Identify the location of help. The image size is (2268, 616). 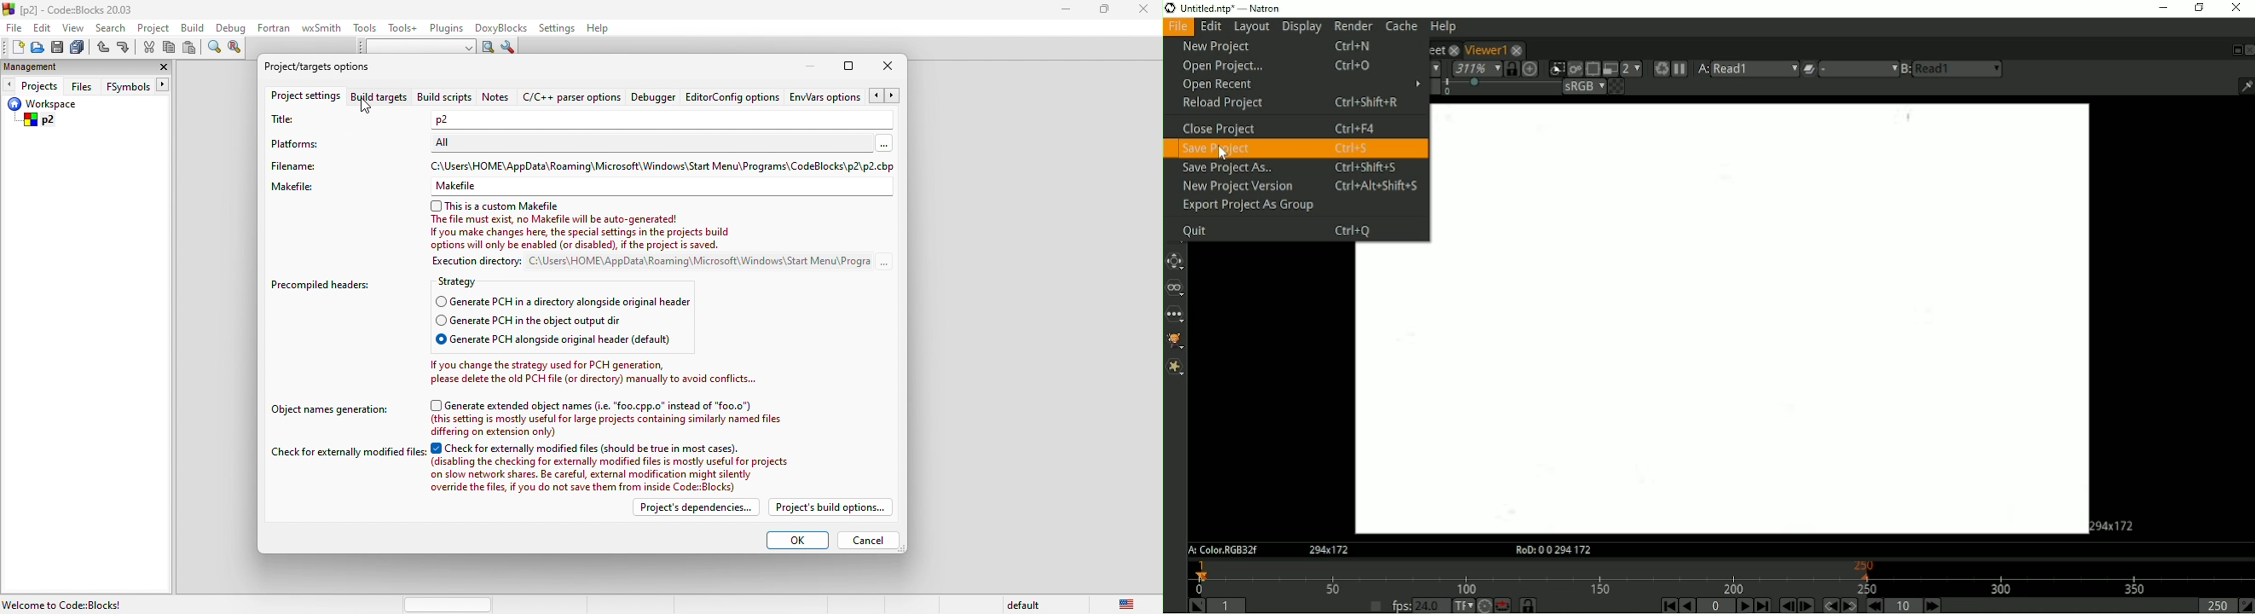
(598, 30).